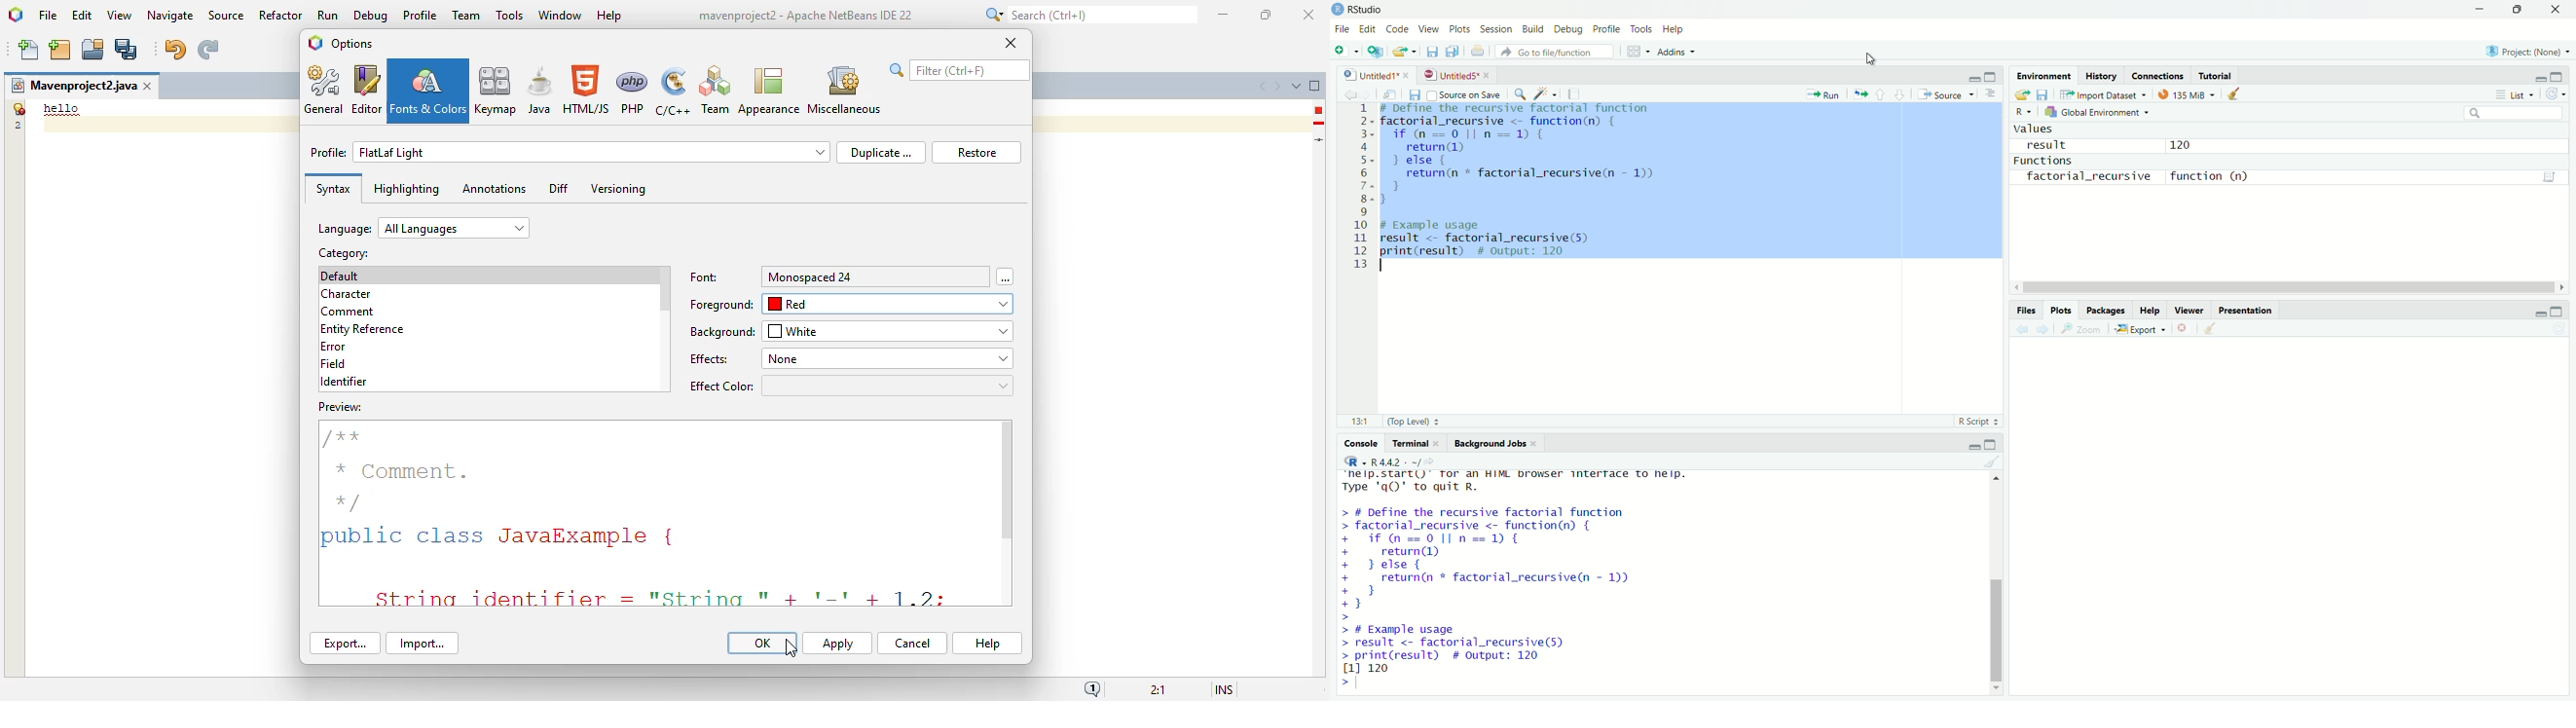  I want to click on Button, so click(2185, 327).